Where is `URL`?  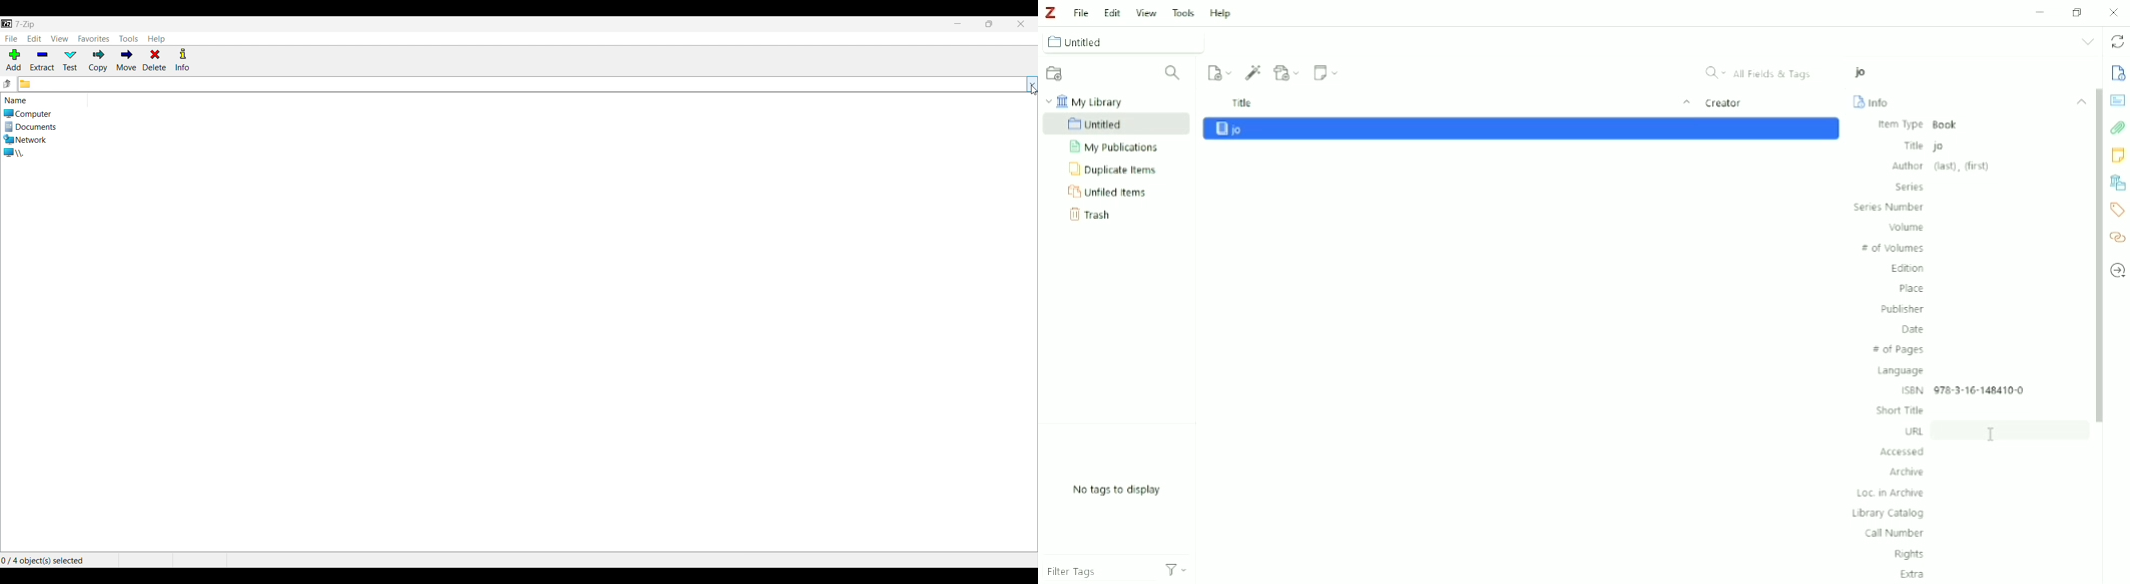
URL is located at coordinates (1914, 431).